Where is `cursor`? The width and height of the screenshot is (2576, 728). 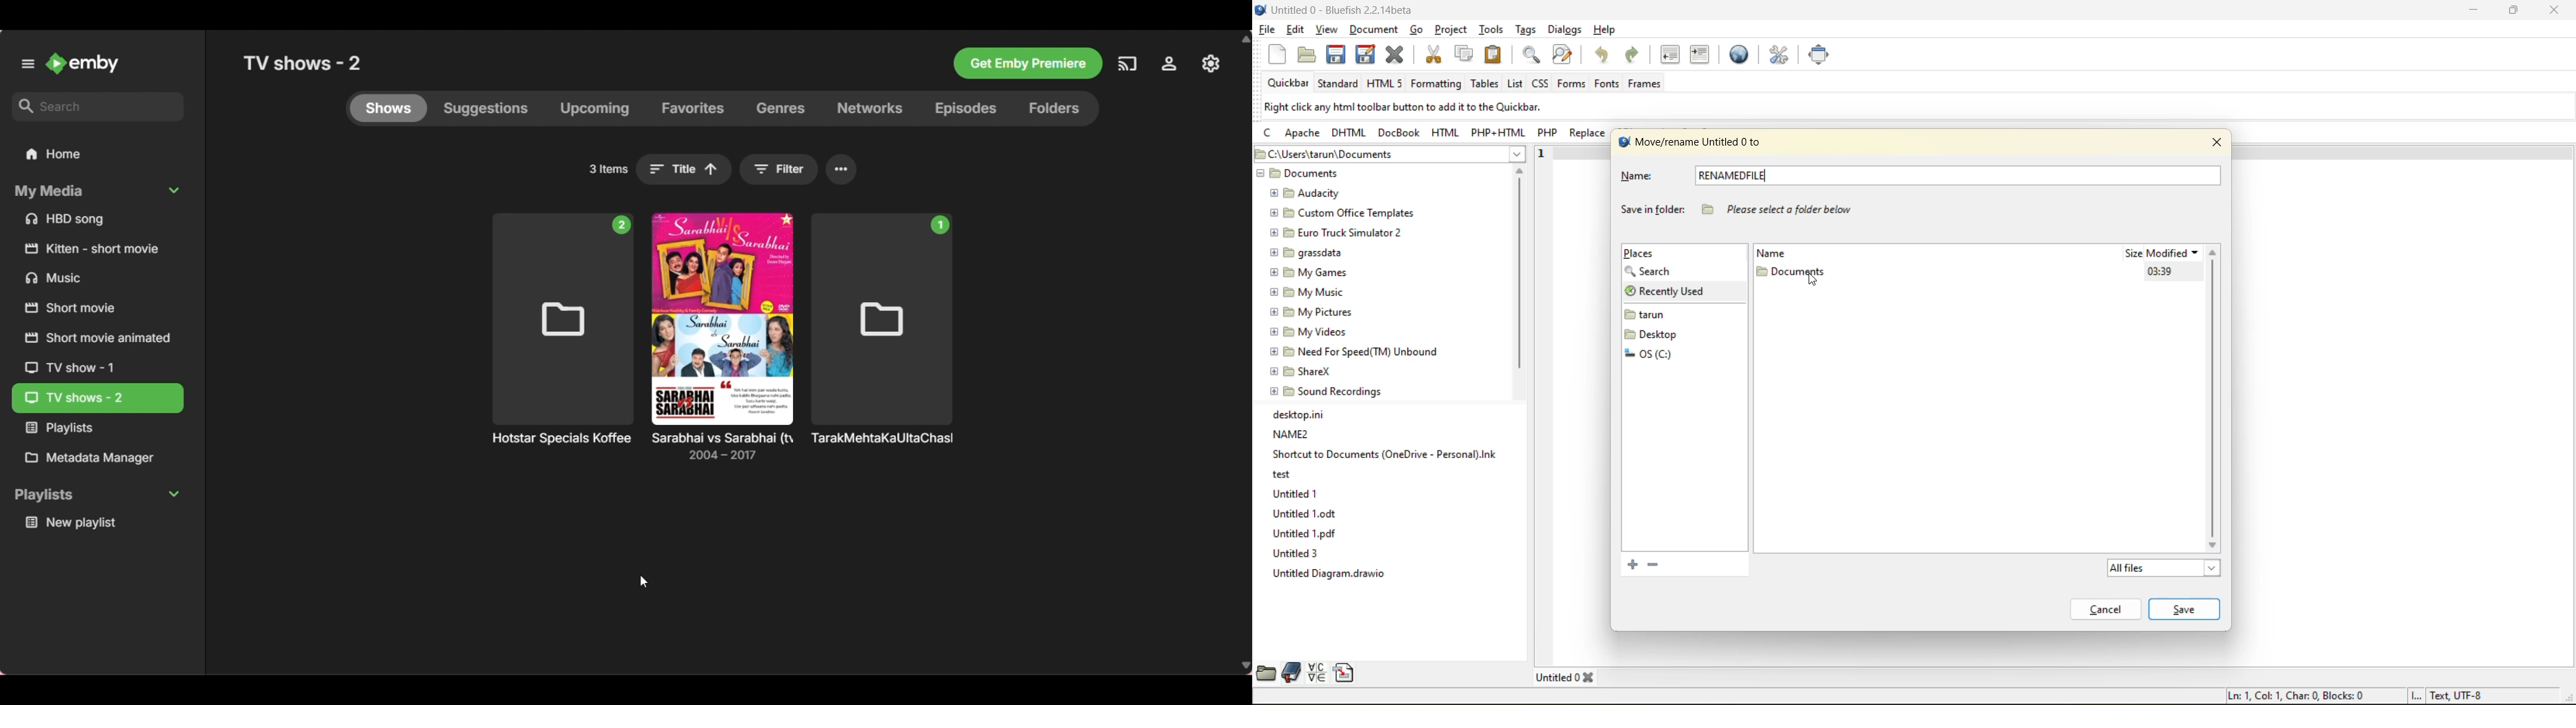
cursor is located at coordinates (1818, 283).